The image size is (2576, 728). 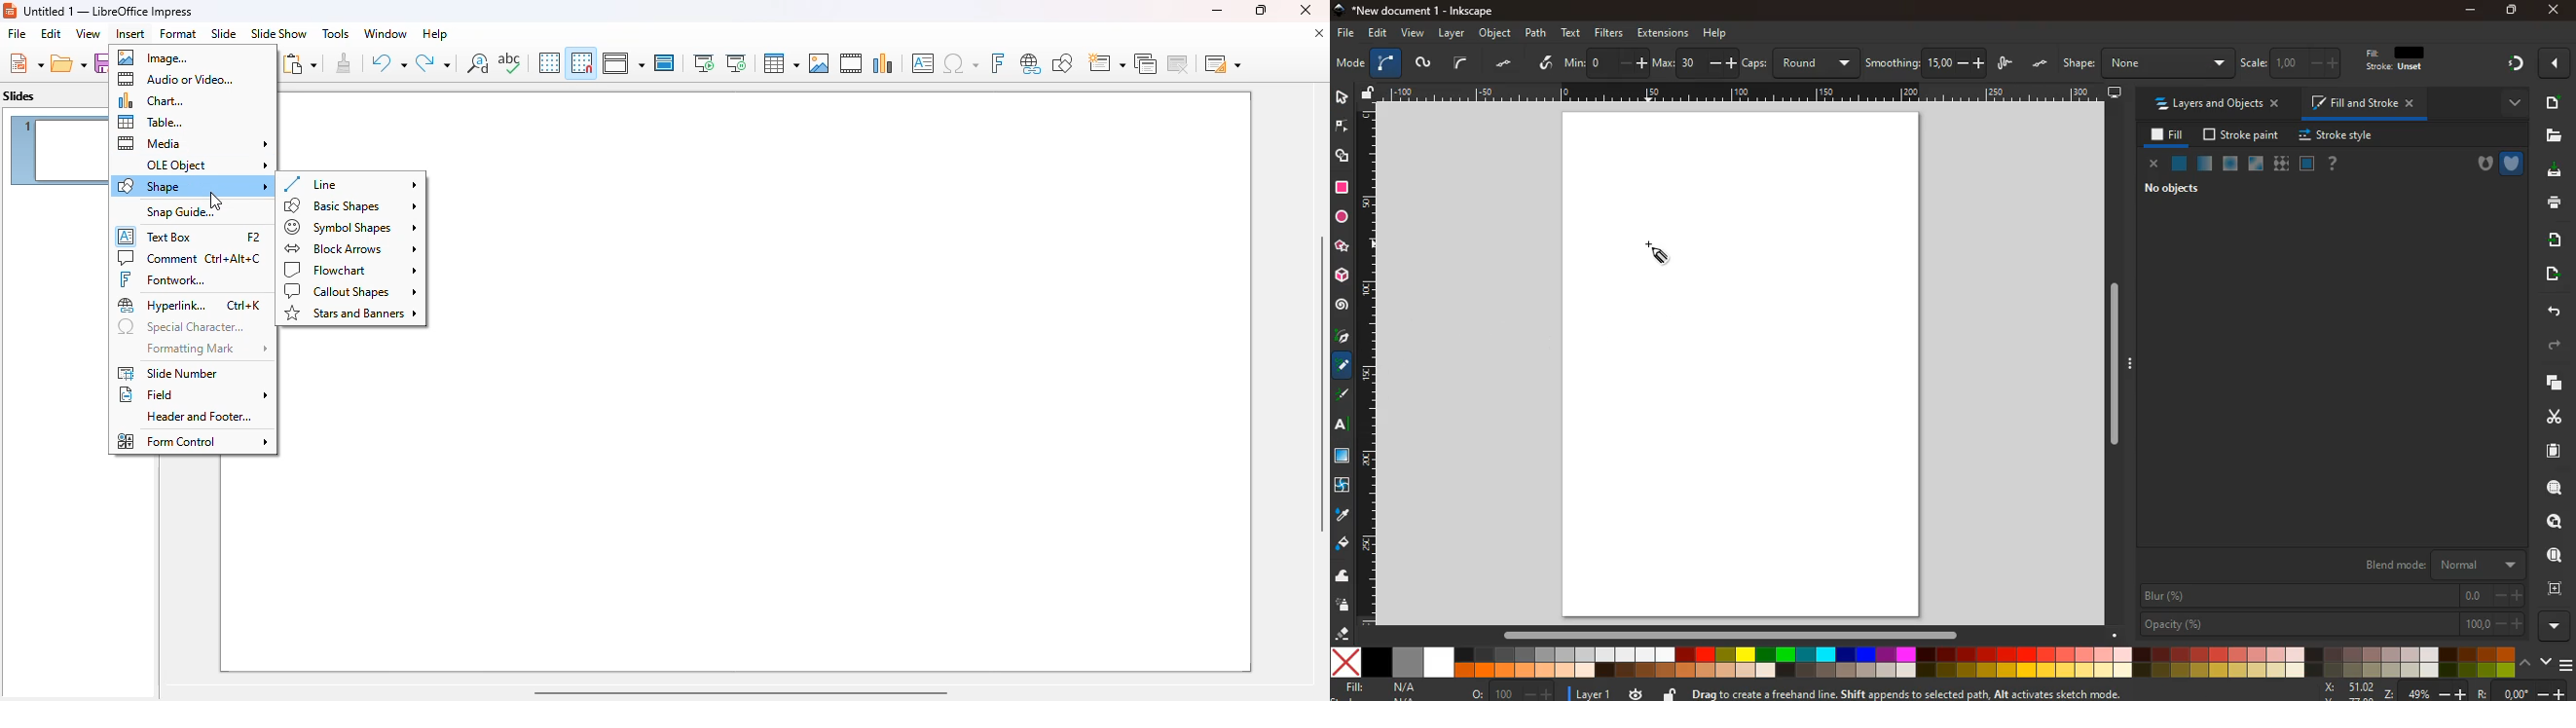 What do you see at coordinates (1742, 364) in the screenshot?
I see `screen` at bounding box center [1742, 364].